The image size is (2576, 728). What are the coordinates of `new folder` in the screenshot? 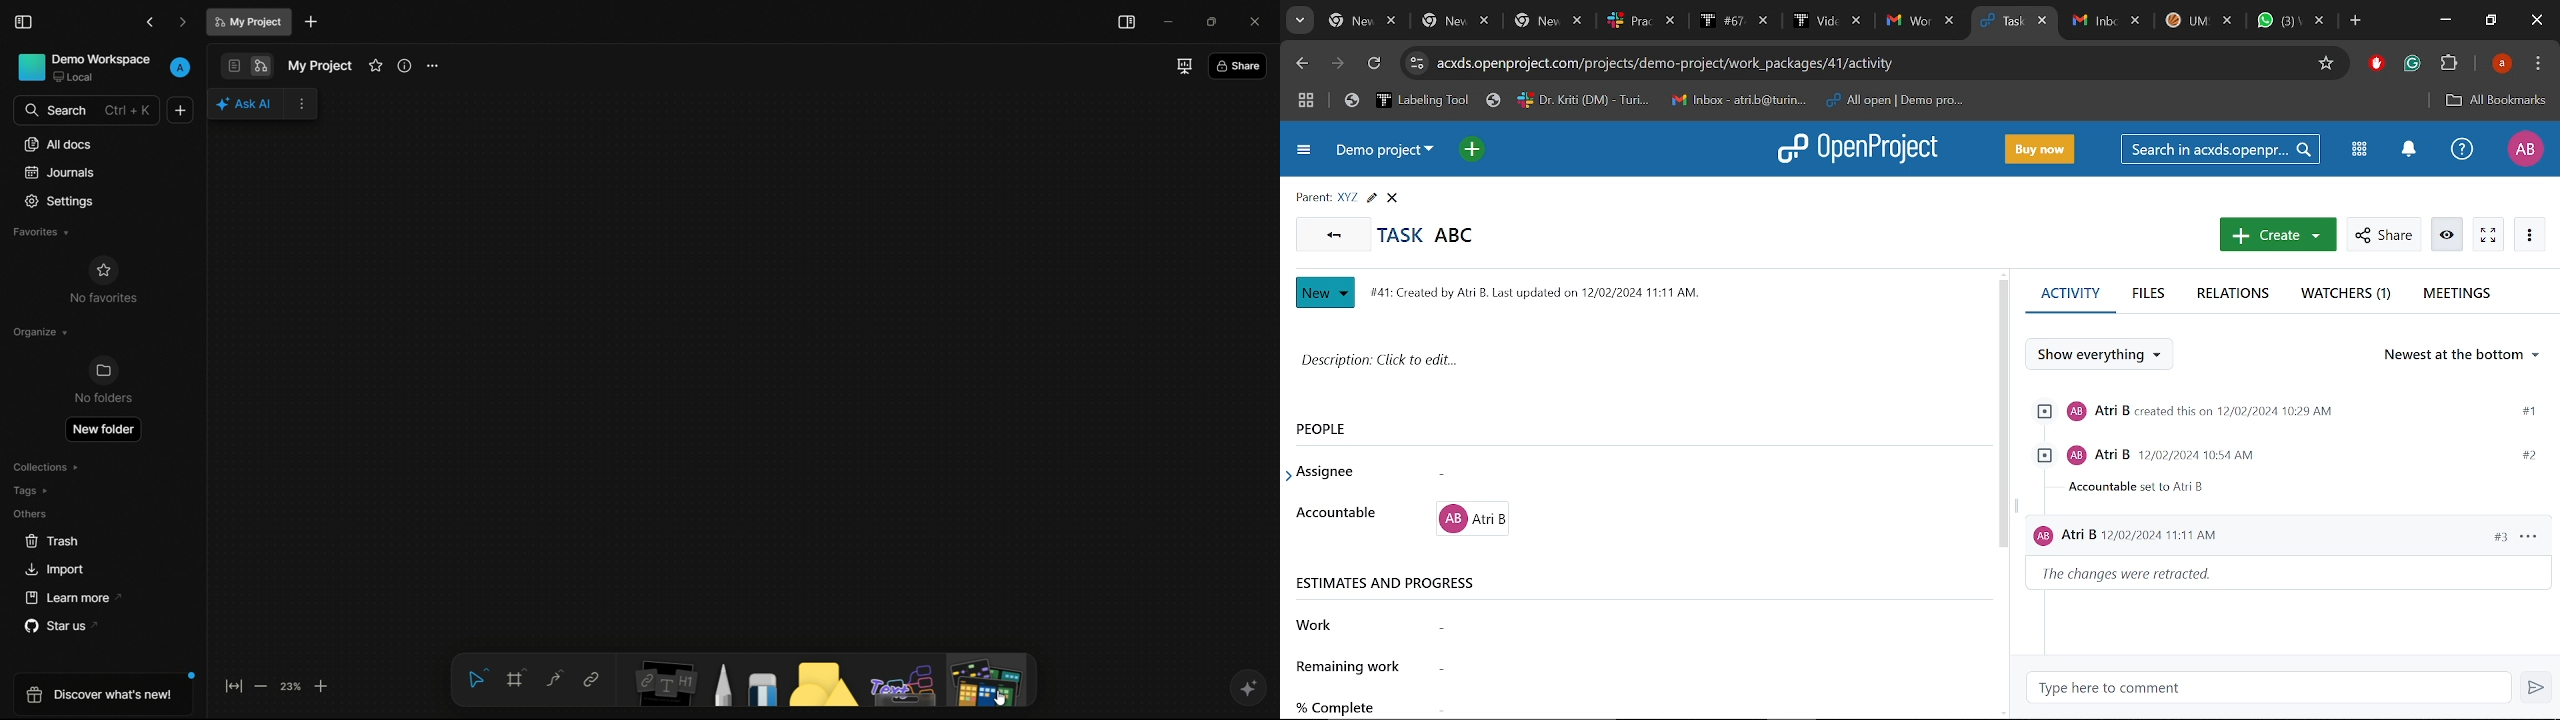 It's located at (102, 429).